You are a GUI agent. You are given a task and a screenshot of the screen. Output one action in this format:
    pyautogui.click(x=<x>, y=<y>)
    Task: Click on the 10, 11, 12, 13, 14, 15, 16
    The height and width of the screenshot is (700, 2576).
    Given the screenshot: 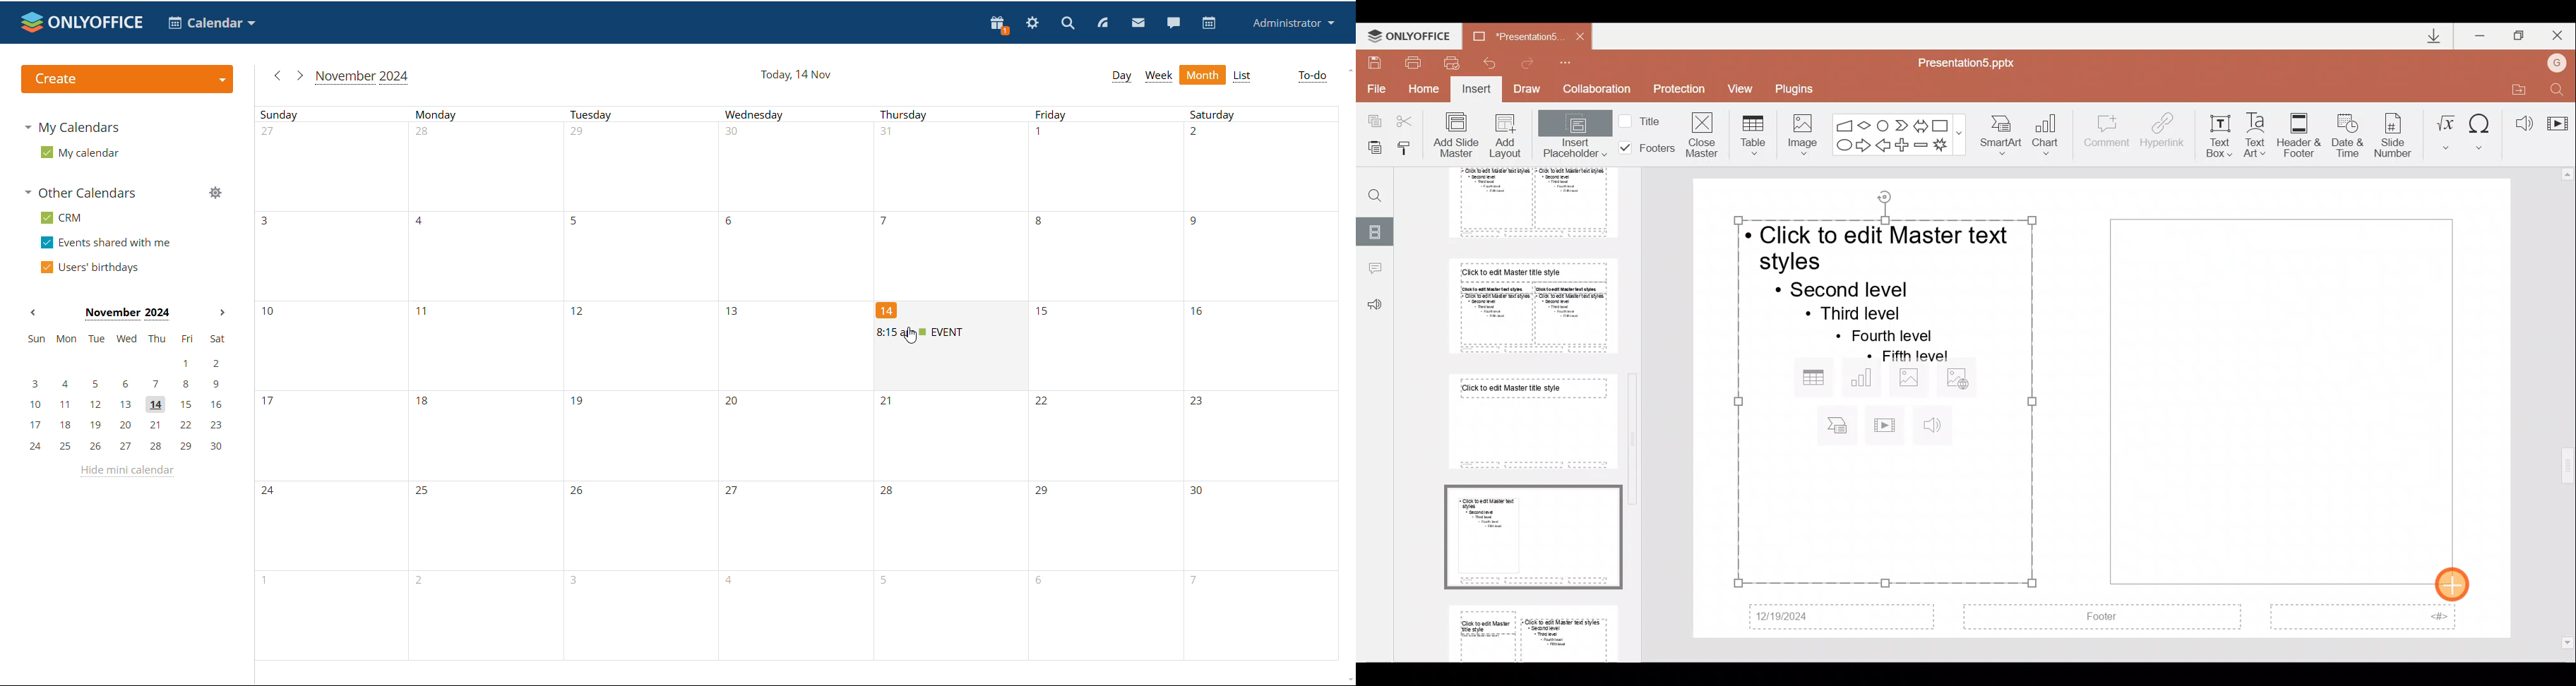 What is the action you would take?
    pyautogui.click(x=126, y=405)
    